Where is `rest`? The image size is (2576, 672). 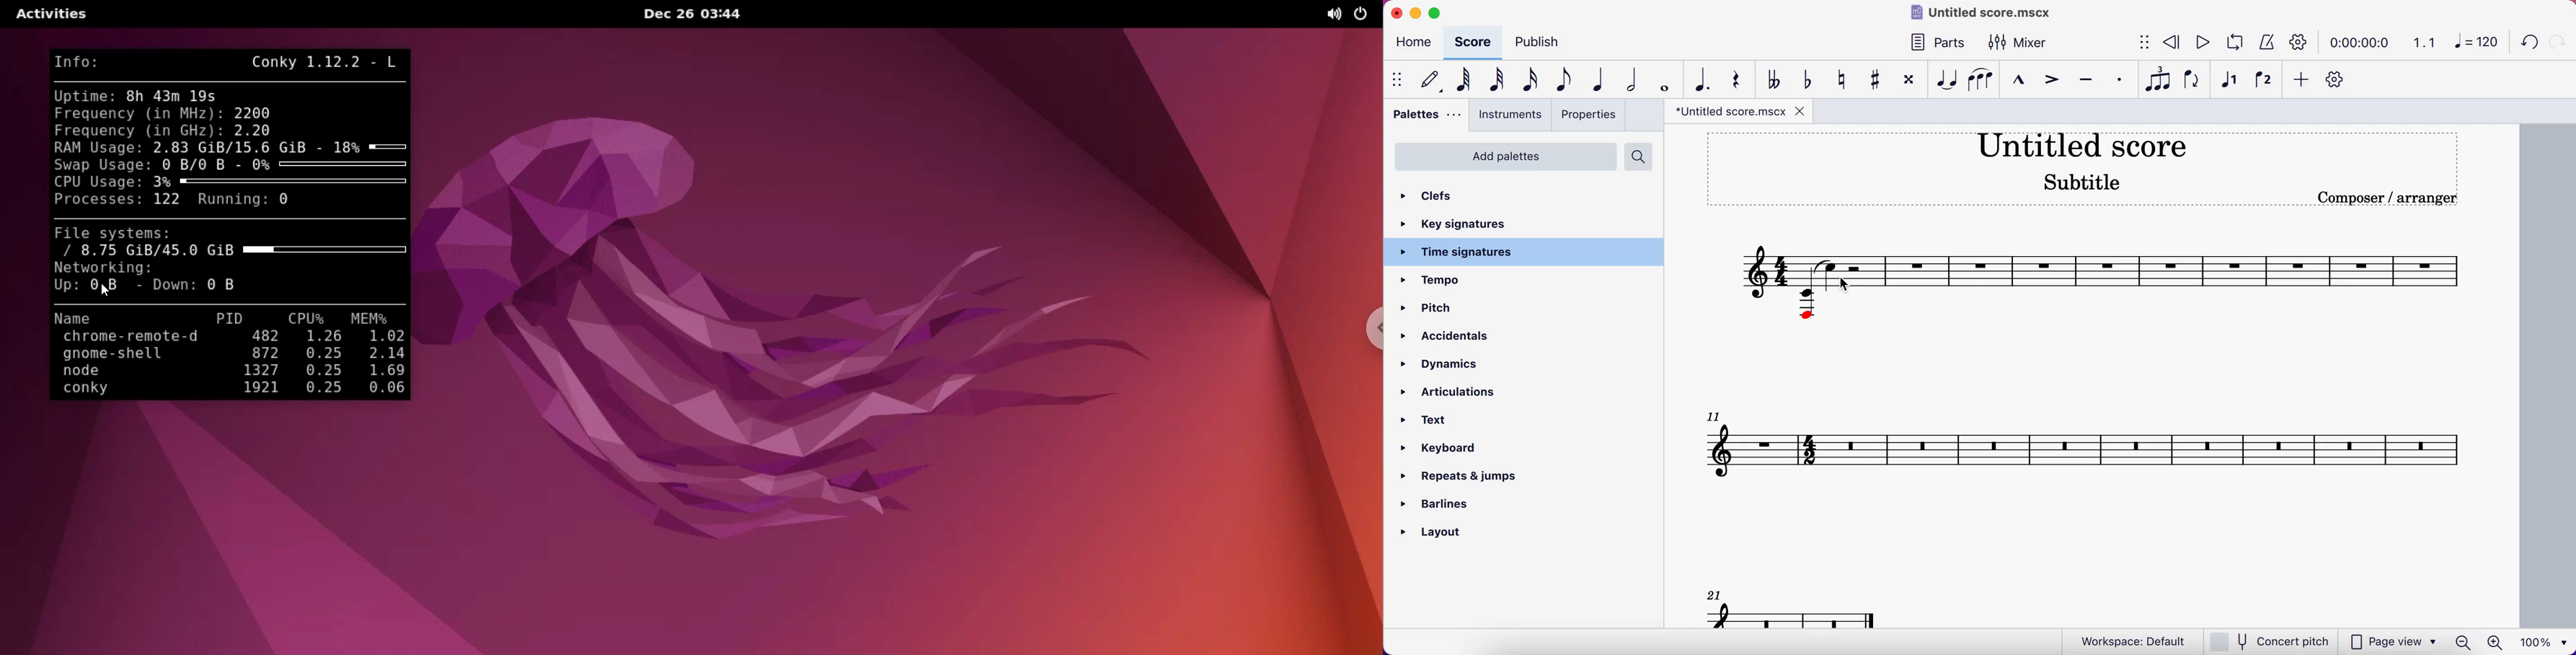
rest is located at coordinates (1742, 81).